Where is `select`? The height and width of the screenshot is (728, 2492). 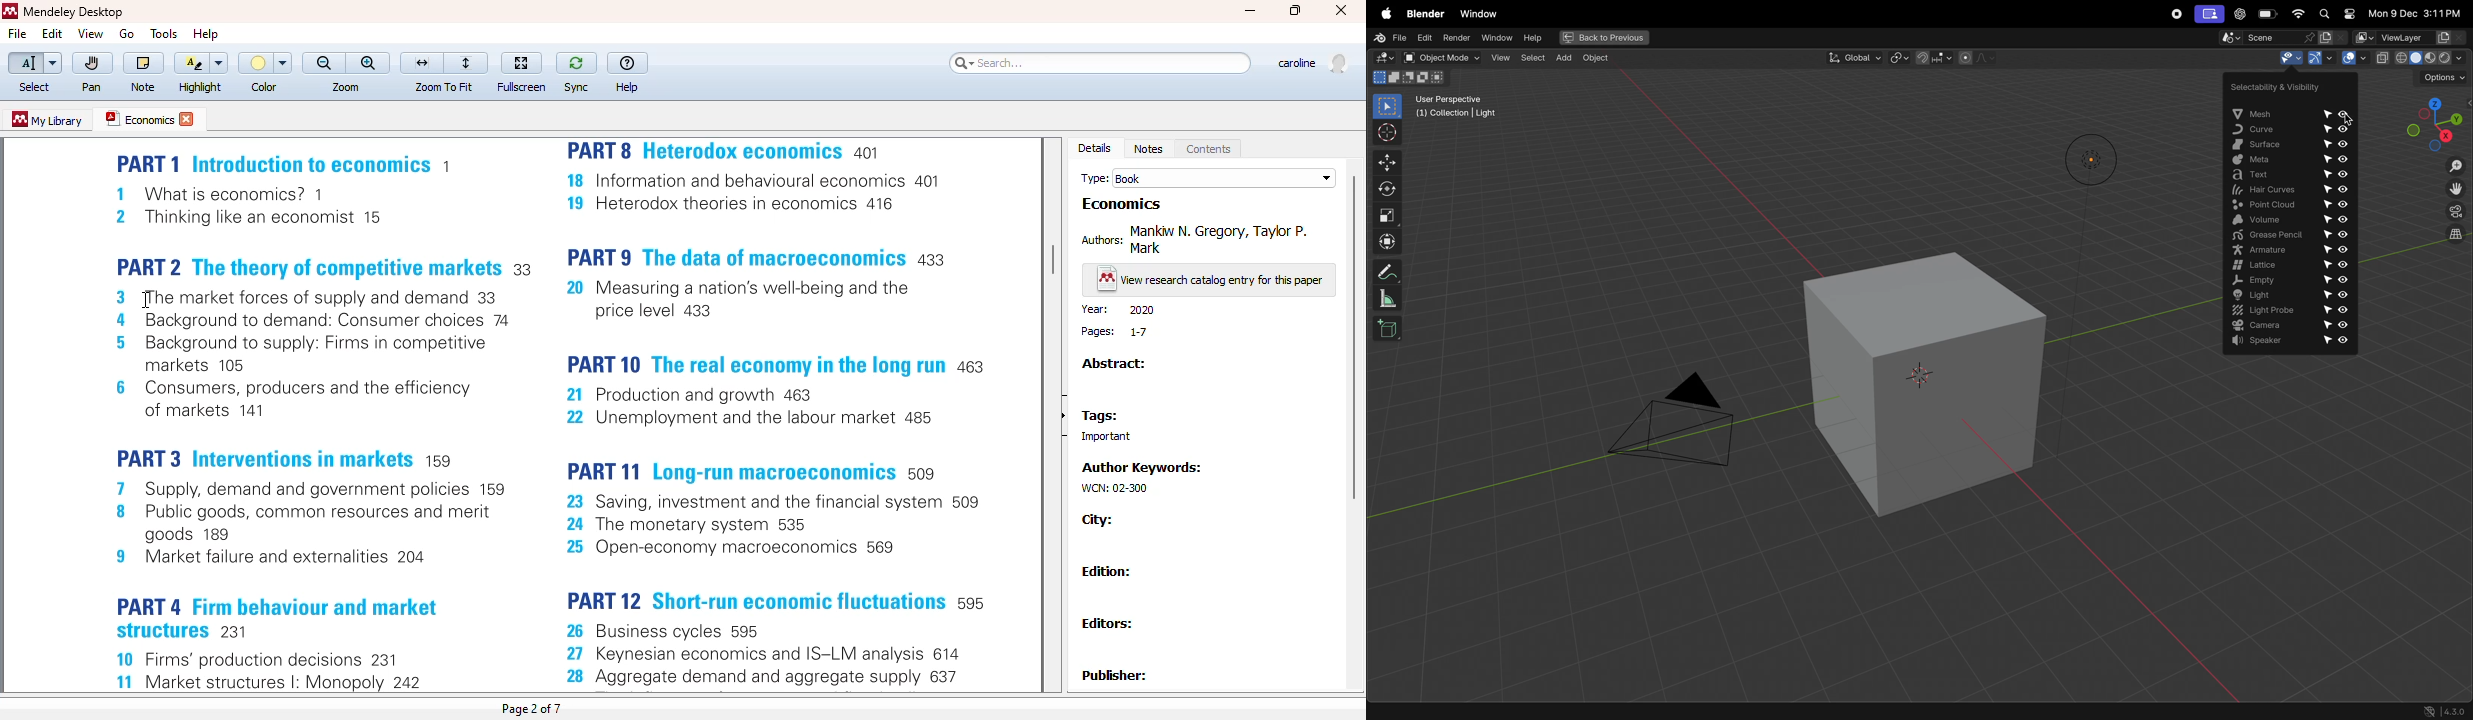 select is located at coordinates (34, 64).